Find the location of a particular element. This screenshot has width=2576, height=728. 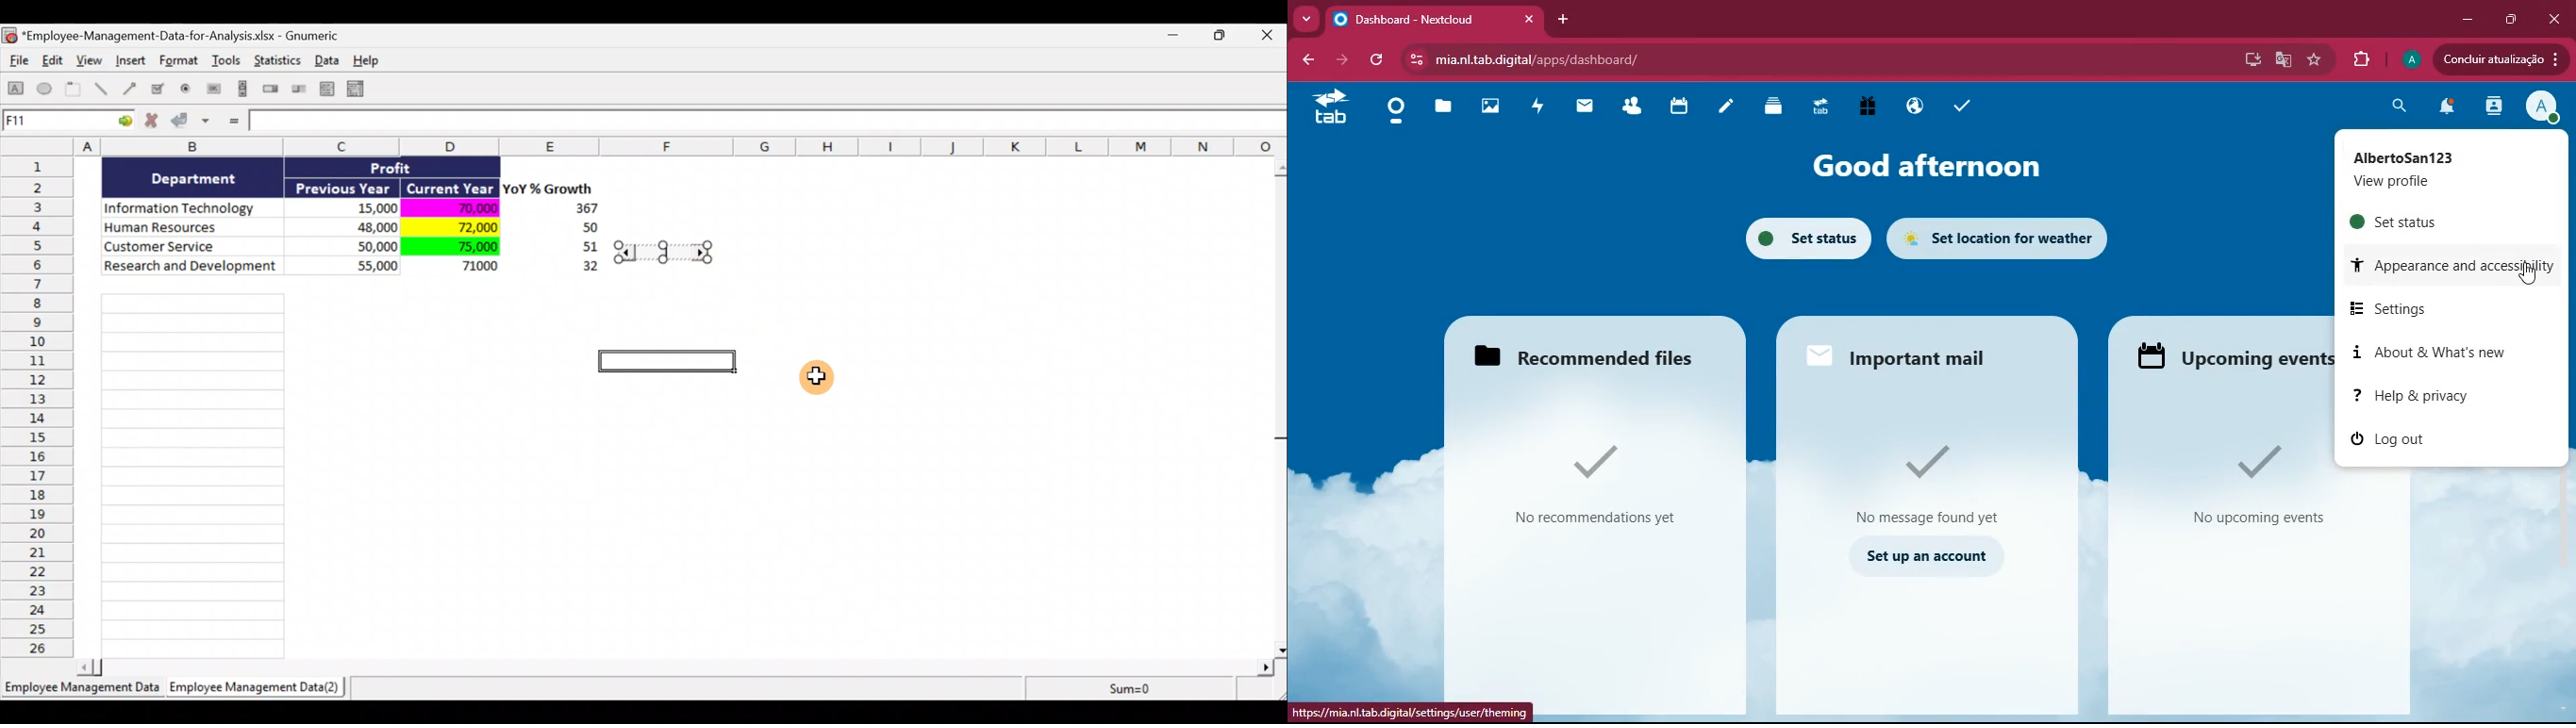

refresh is located at coordinates (1380, 60).